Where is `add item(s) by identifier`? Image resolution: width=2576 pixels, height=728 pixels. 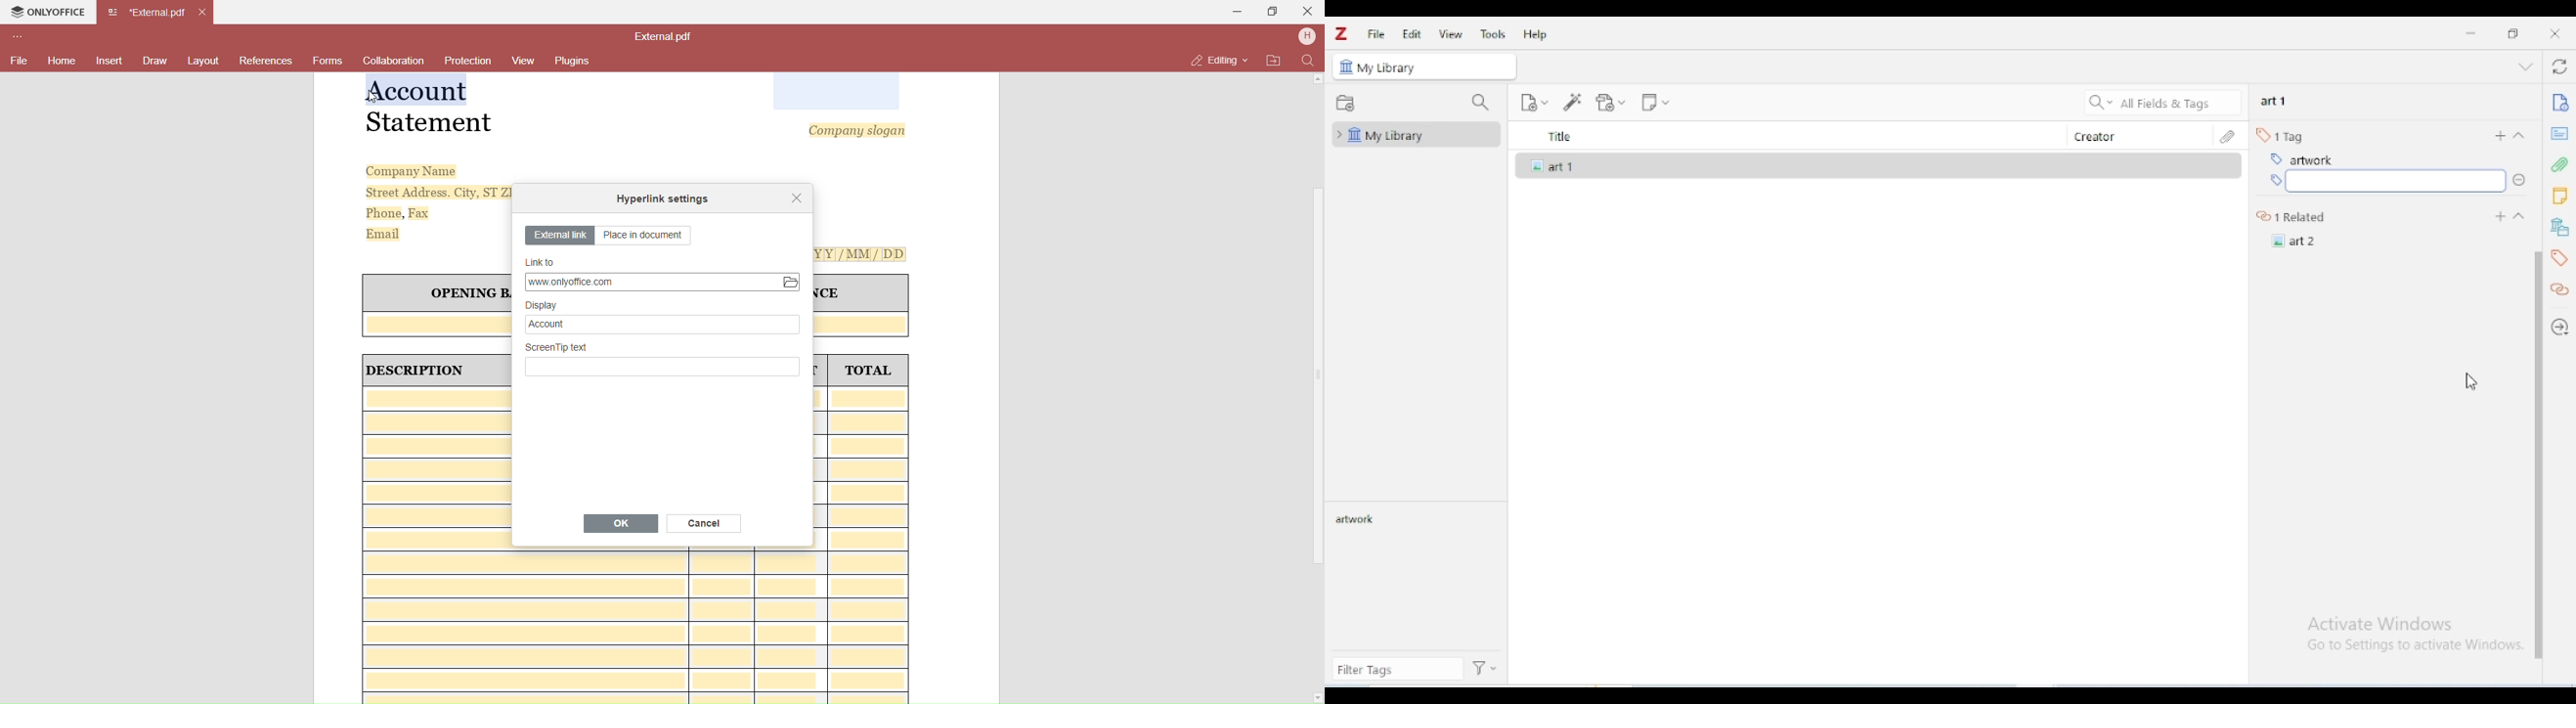
add item(s) by identifier is located at coordinates (1574, 102).